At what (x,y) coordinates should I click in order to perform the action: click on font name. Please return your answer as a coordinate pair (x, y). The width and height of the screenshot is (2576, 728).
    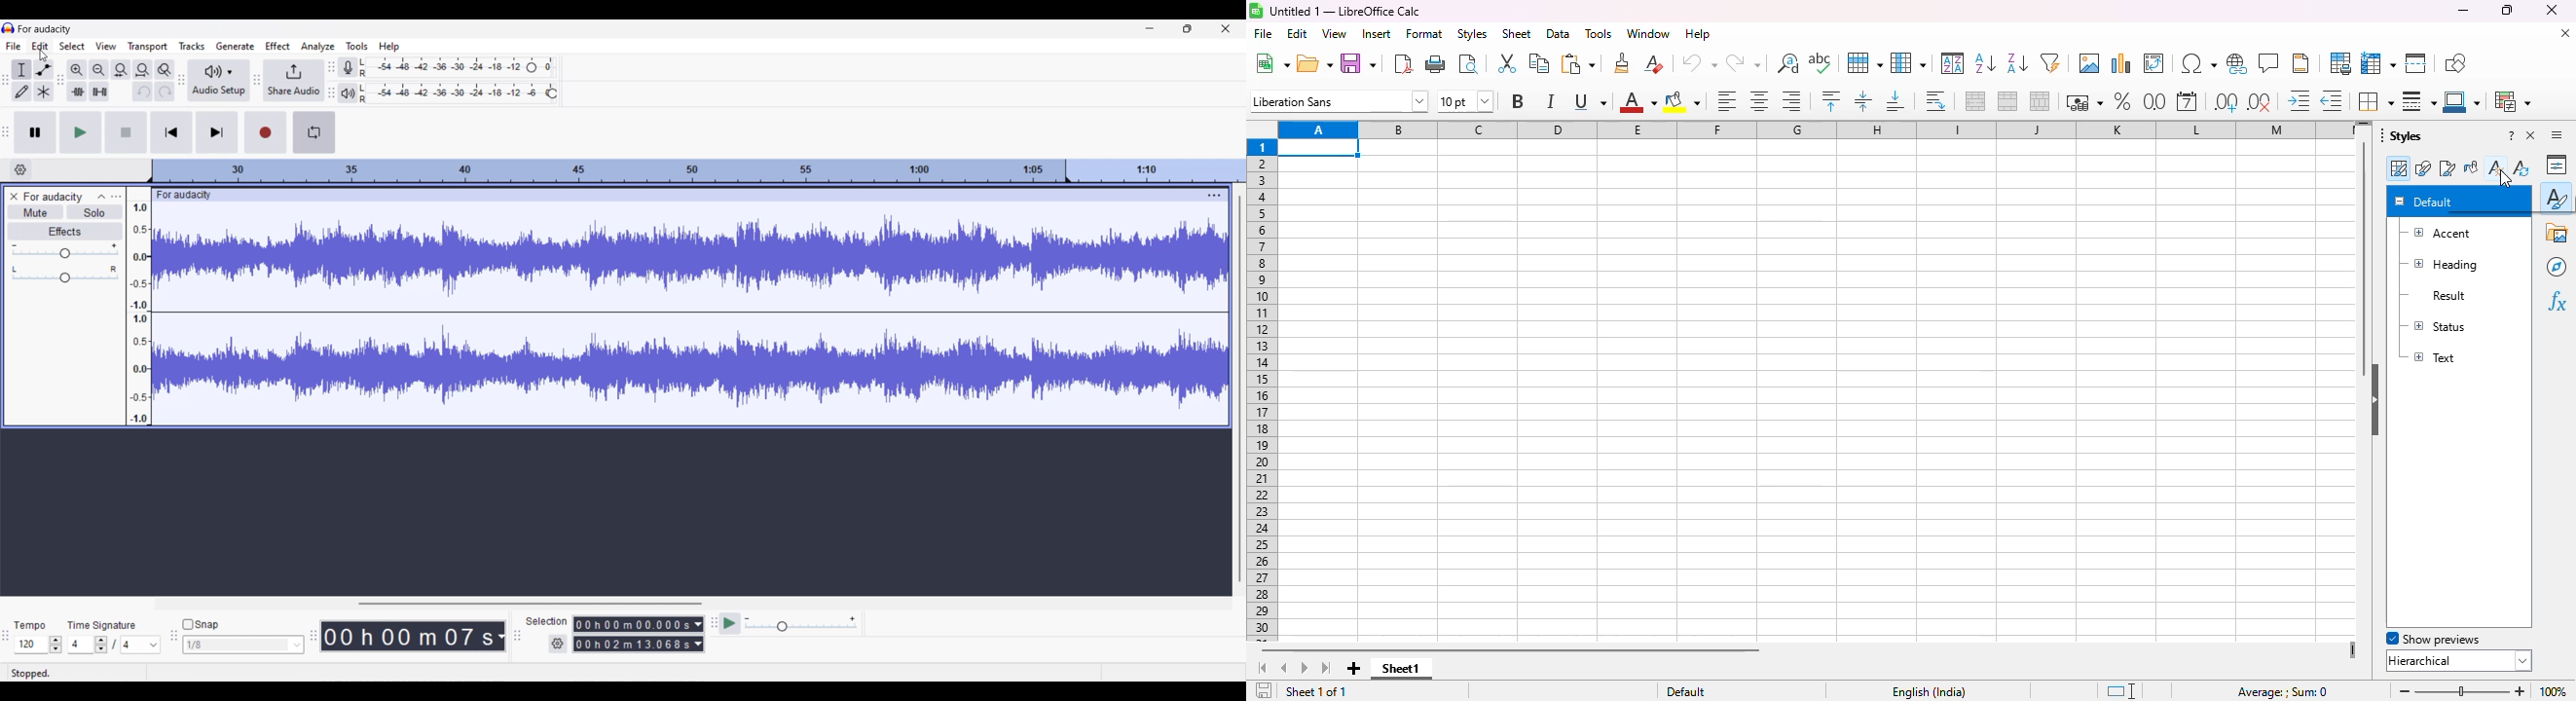
    Looking at the image, I should click on (1340, 101).